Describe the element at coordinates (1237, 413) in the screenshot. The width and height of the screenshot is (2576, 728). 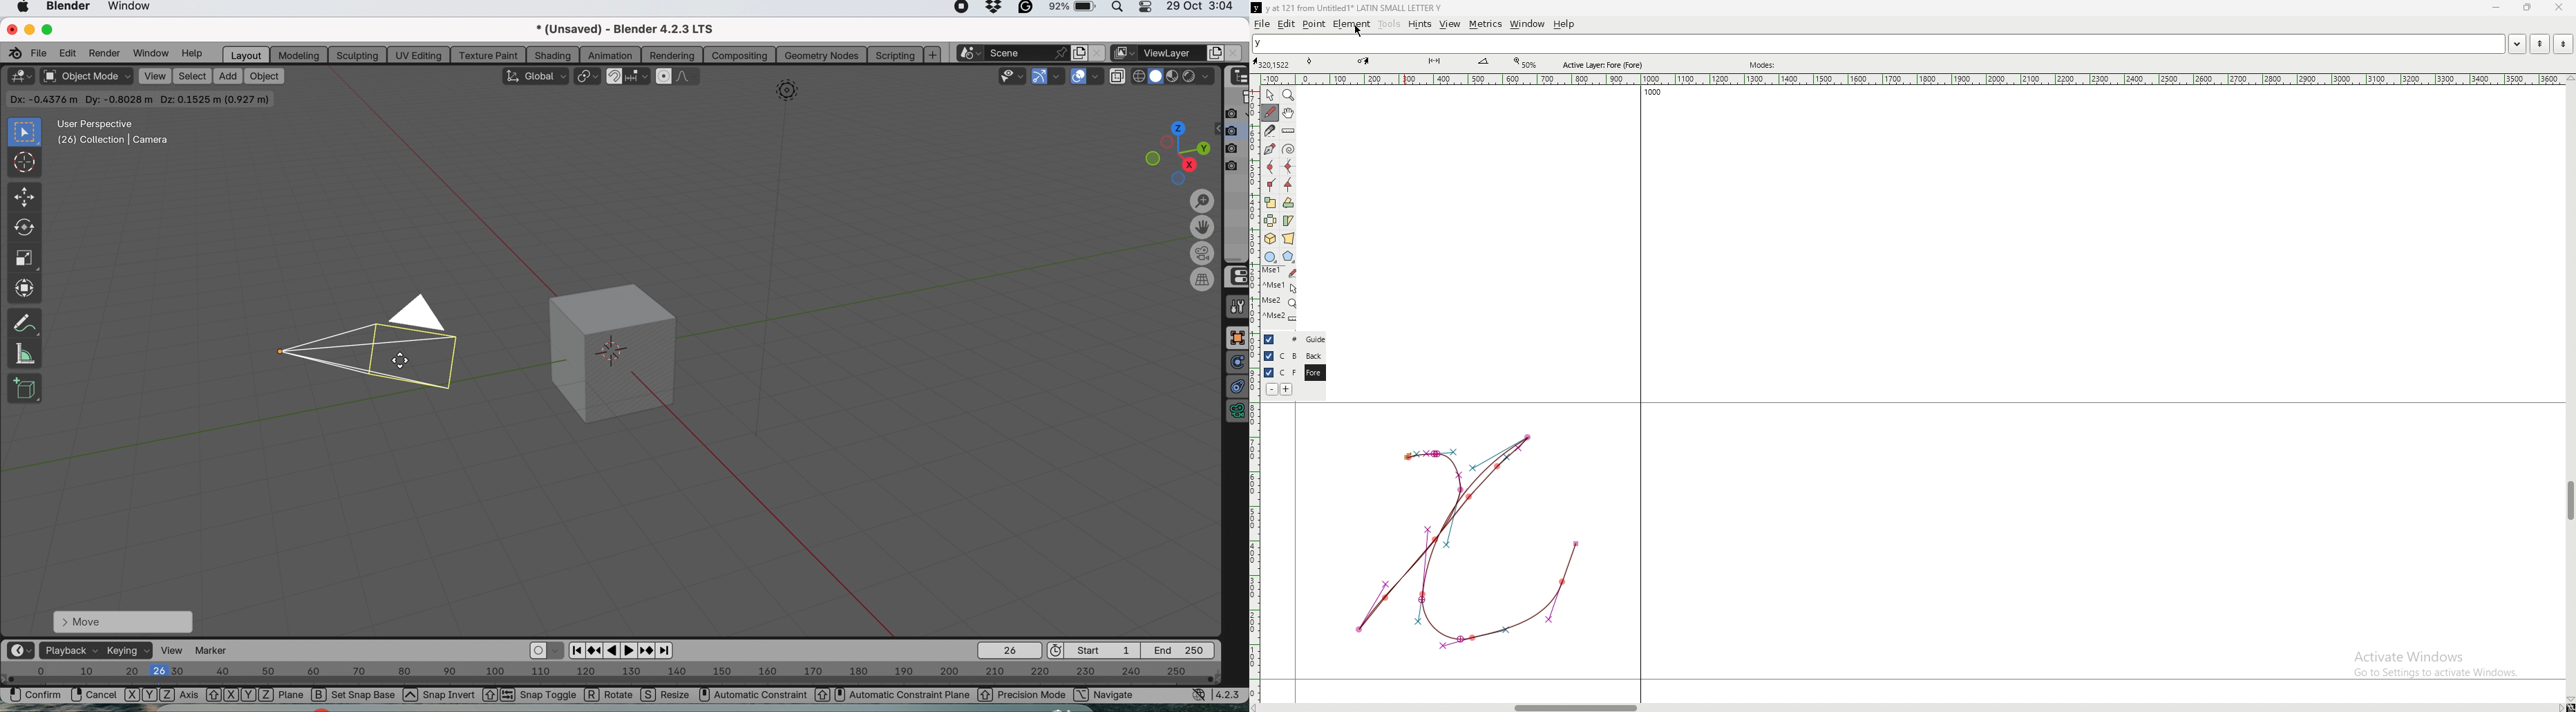
I see `data` at that location.